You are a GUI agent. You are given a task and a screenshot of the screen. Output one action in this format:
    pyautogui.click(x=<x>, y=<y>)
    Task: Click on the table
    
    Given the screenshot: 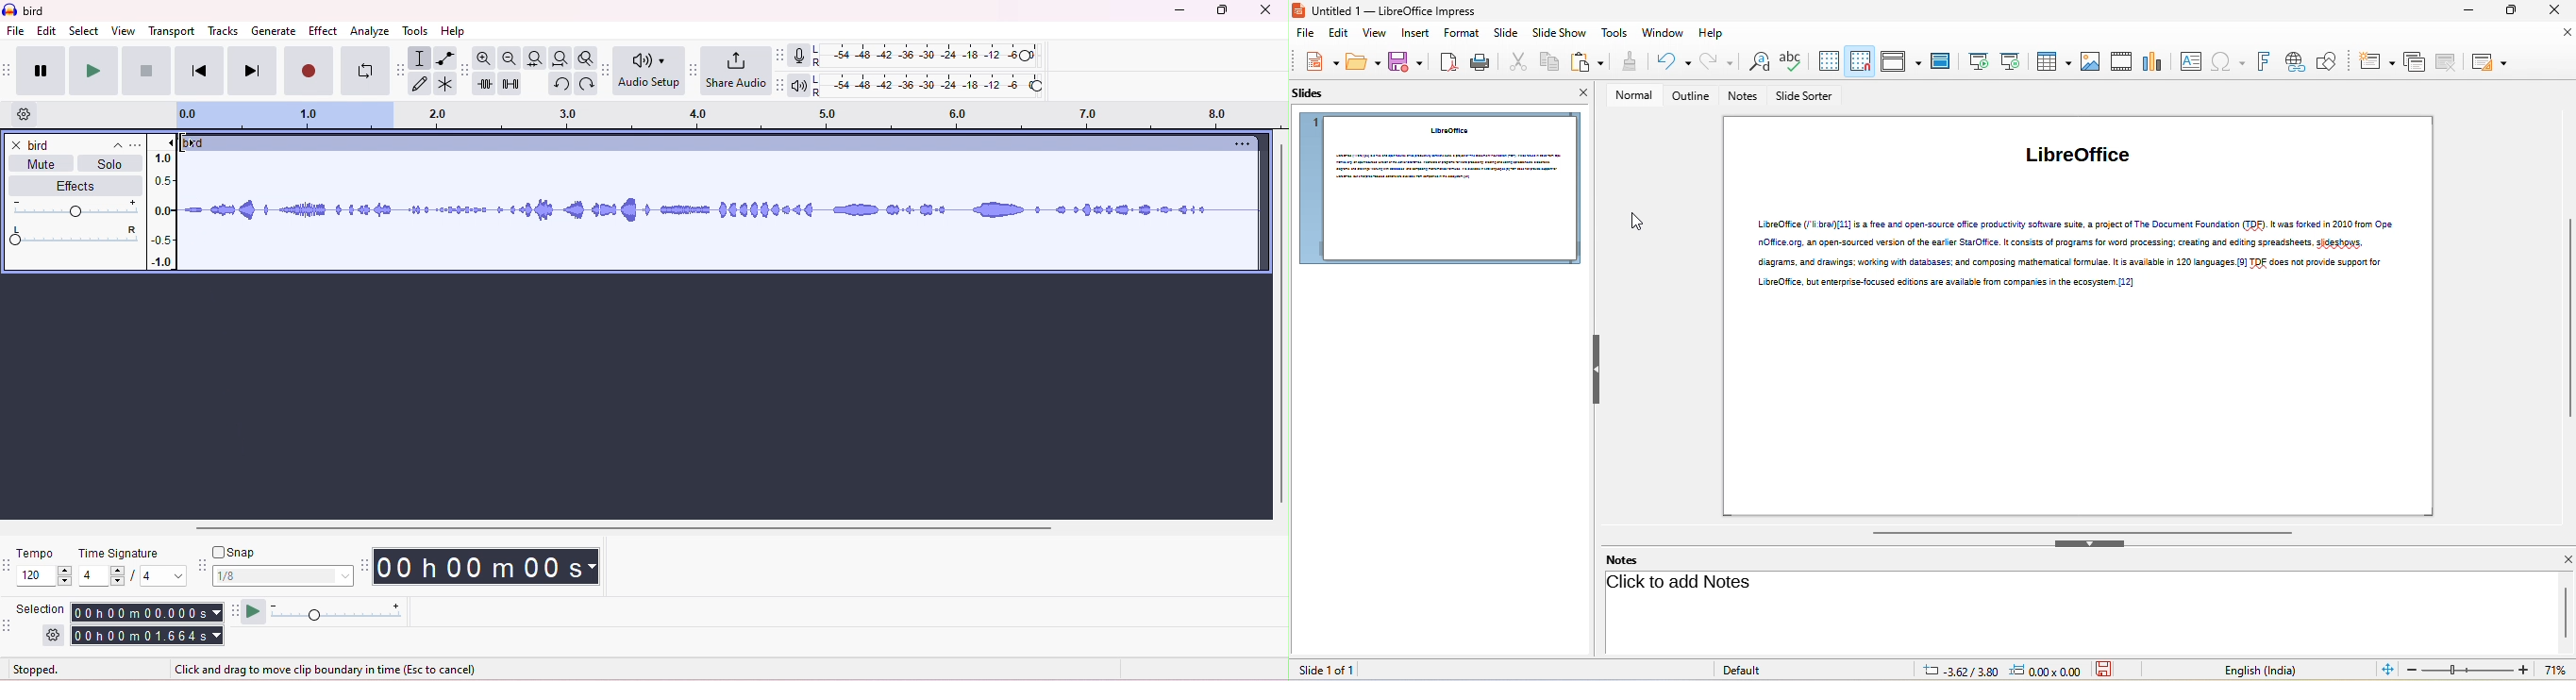 What is the action you would take?
    pyautogui.click(x=2052, y=63)
    